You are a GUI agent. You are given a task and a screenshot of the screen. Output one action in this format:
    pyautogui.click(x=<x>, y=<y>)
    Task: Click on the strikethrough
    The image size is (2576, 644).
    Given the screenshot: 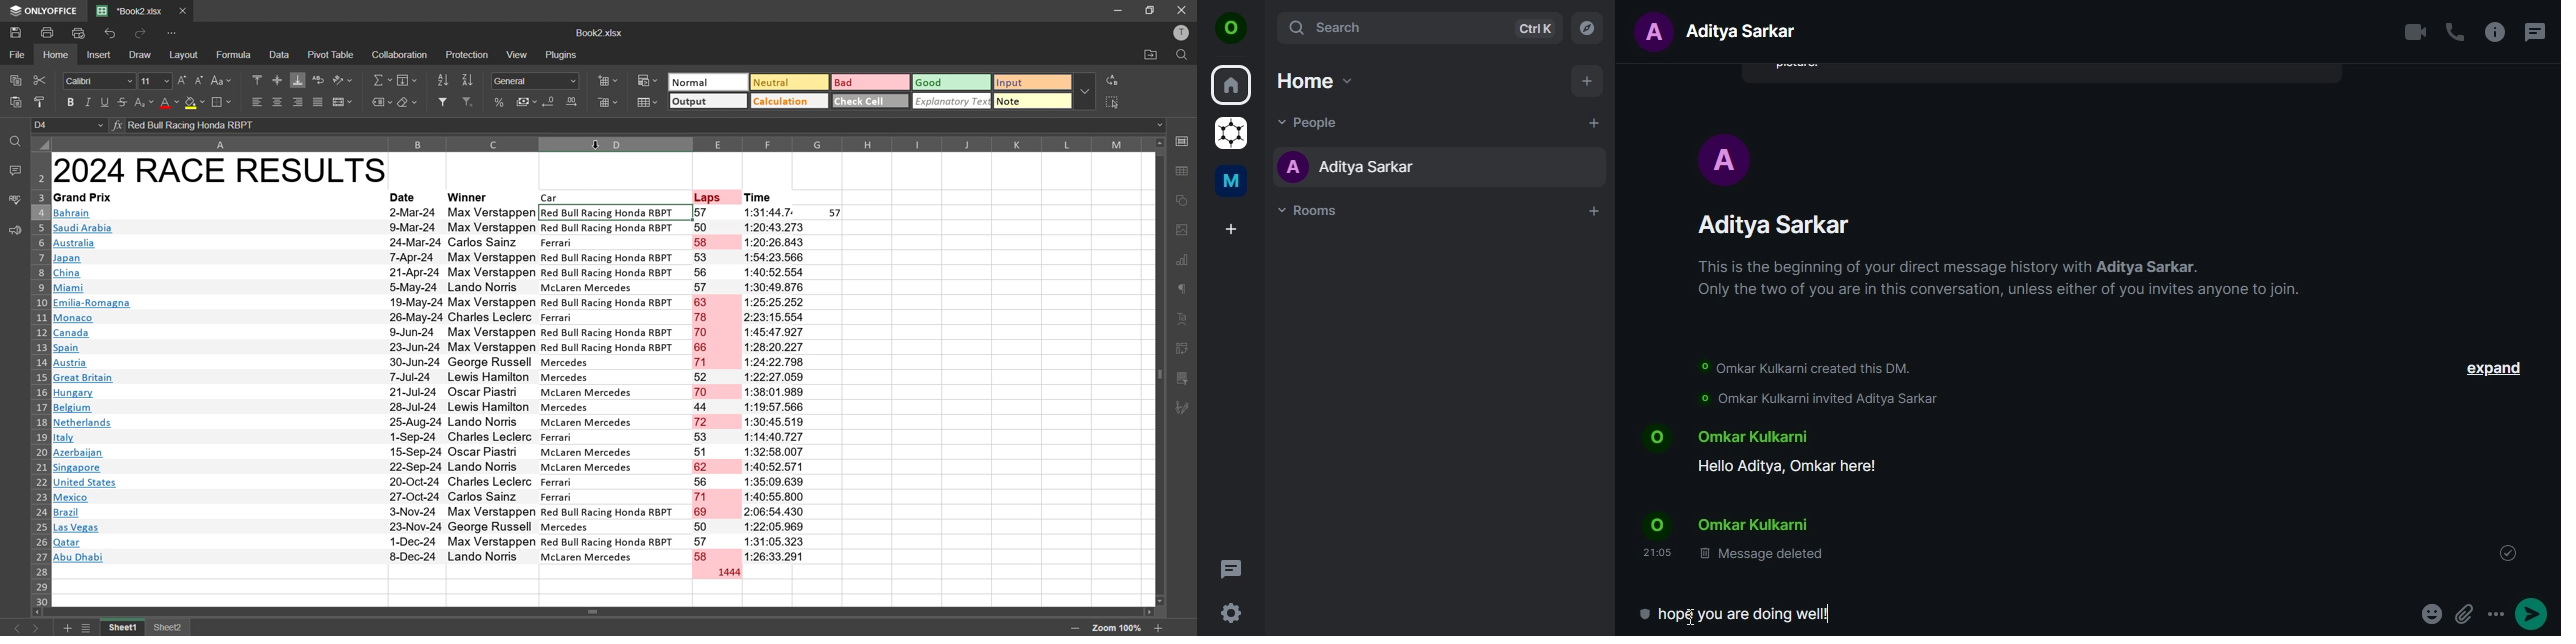 What is the action you would take?
    pyautogui.click(x=121, y=101)
    